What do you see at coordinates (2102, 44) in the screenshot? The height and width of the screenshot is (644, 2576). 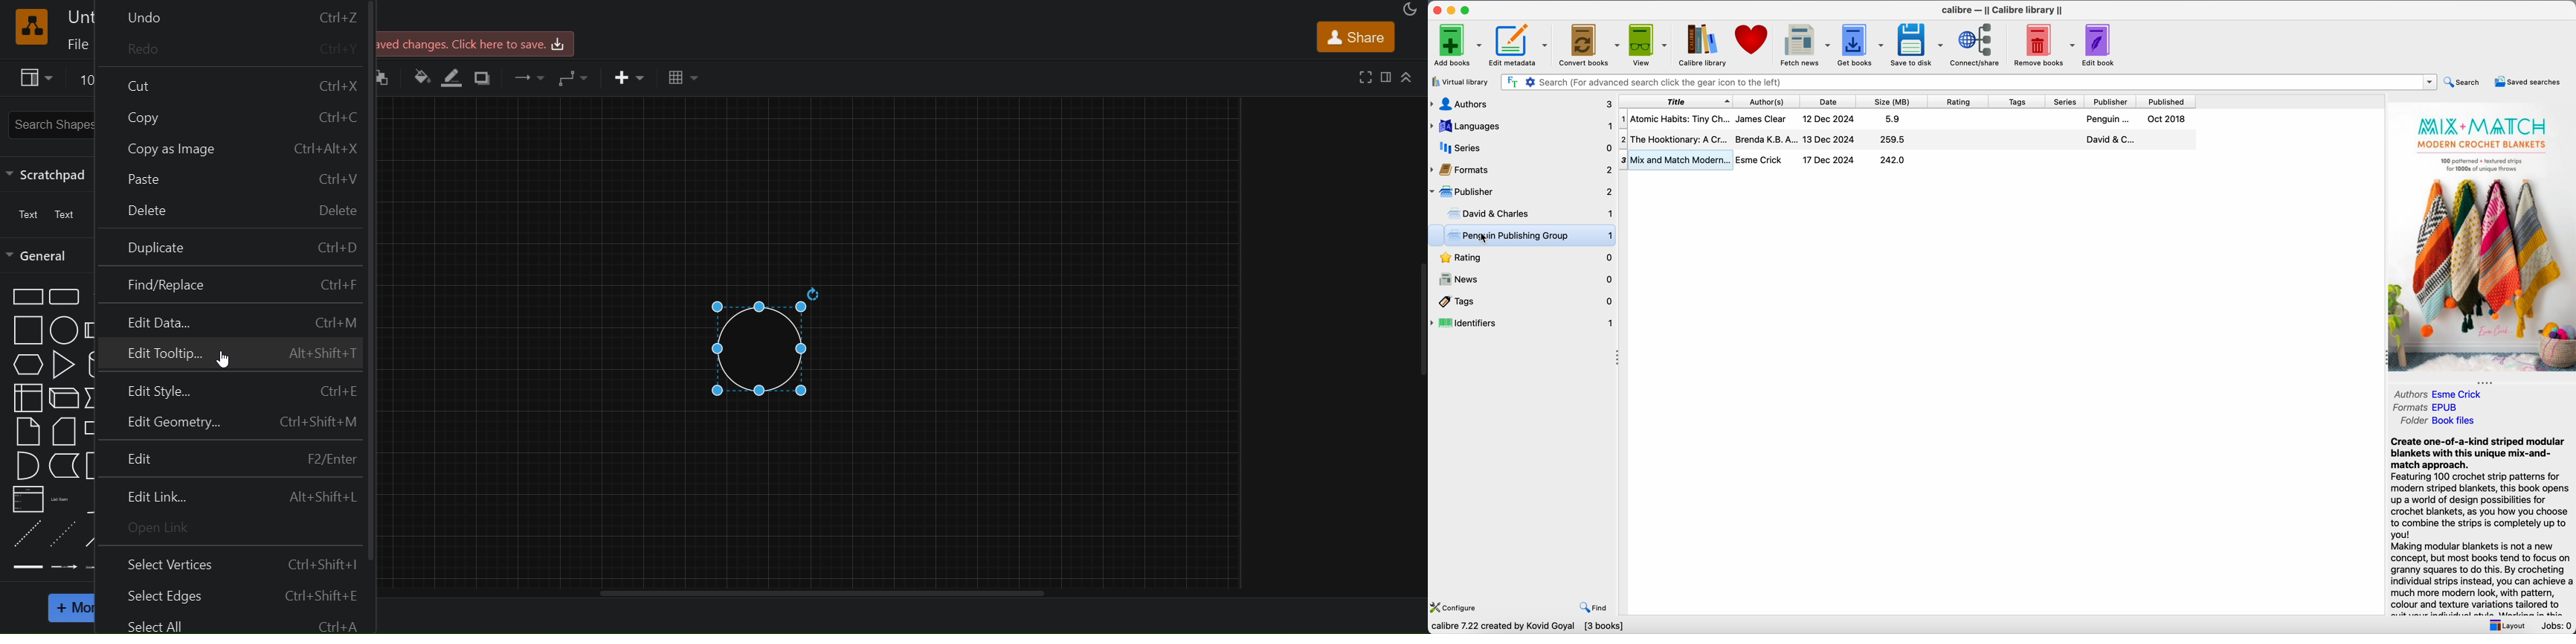 I see `edit book` at bounding box center [2102, 44].